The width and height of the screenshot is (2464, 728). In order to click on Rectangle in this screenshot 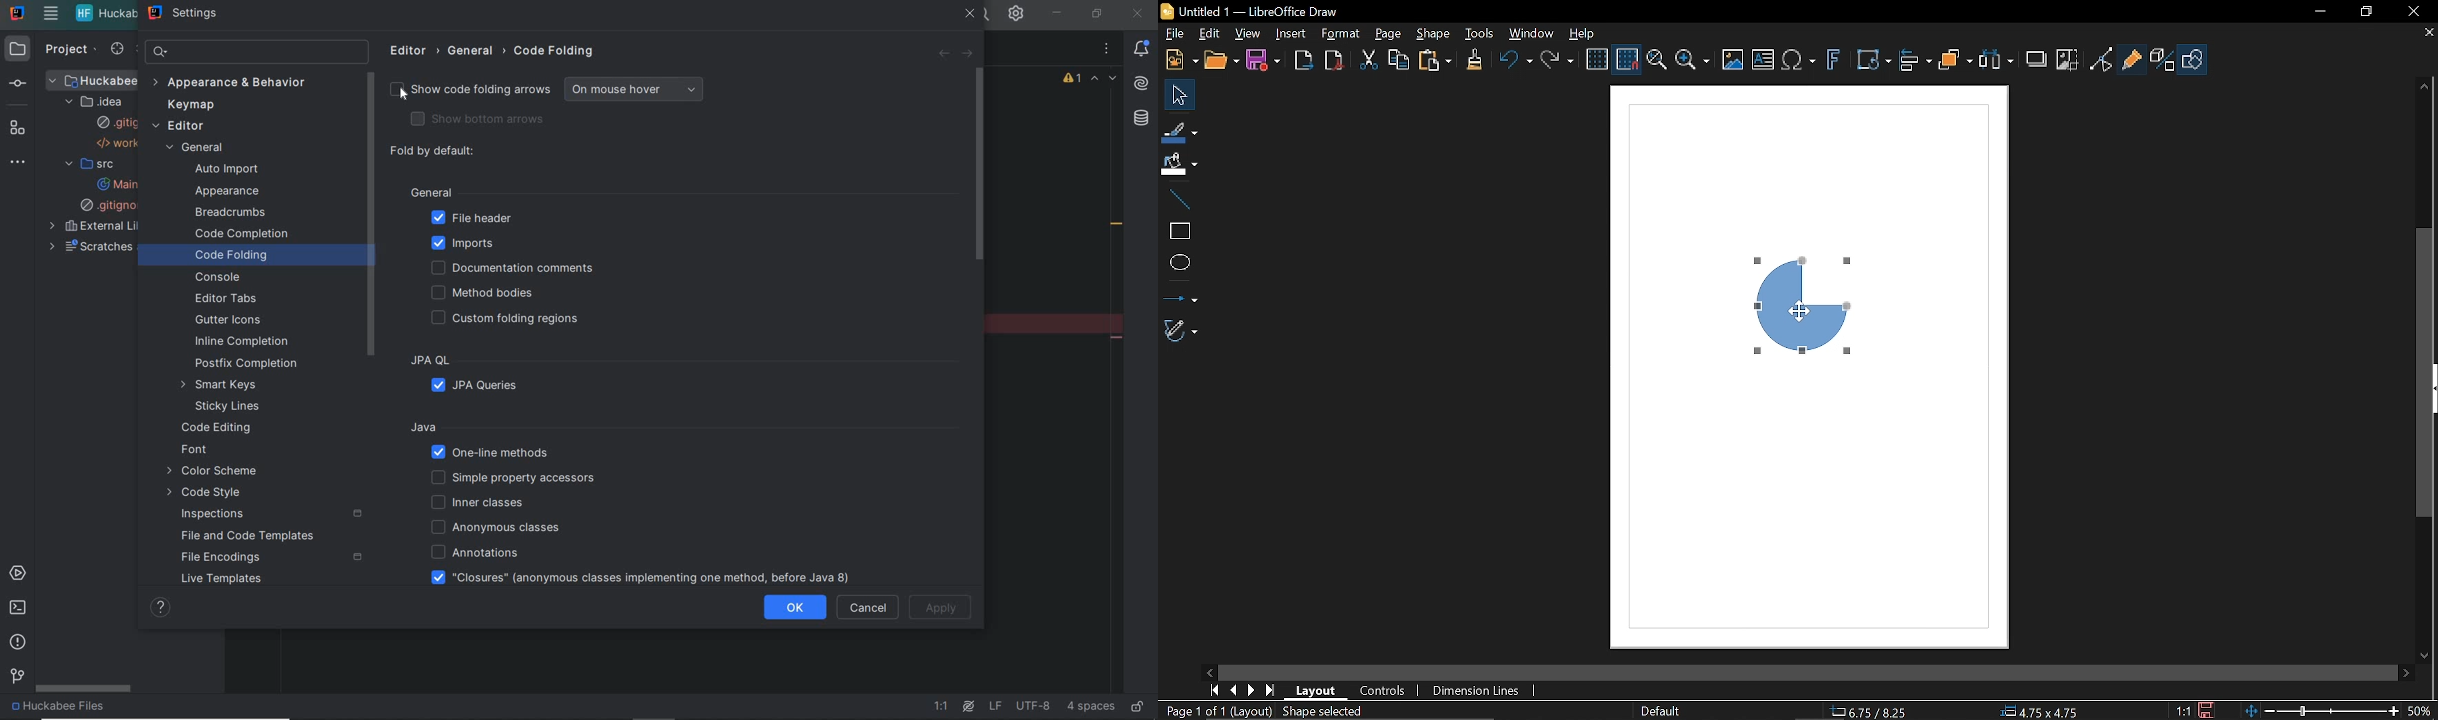, I will do `click(1177, 229)`.